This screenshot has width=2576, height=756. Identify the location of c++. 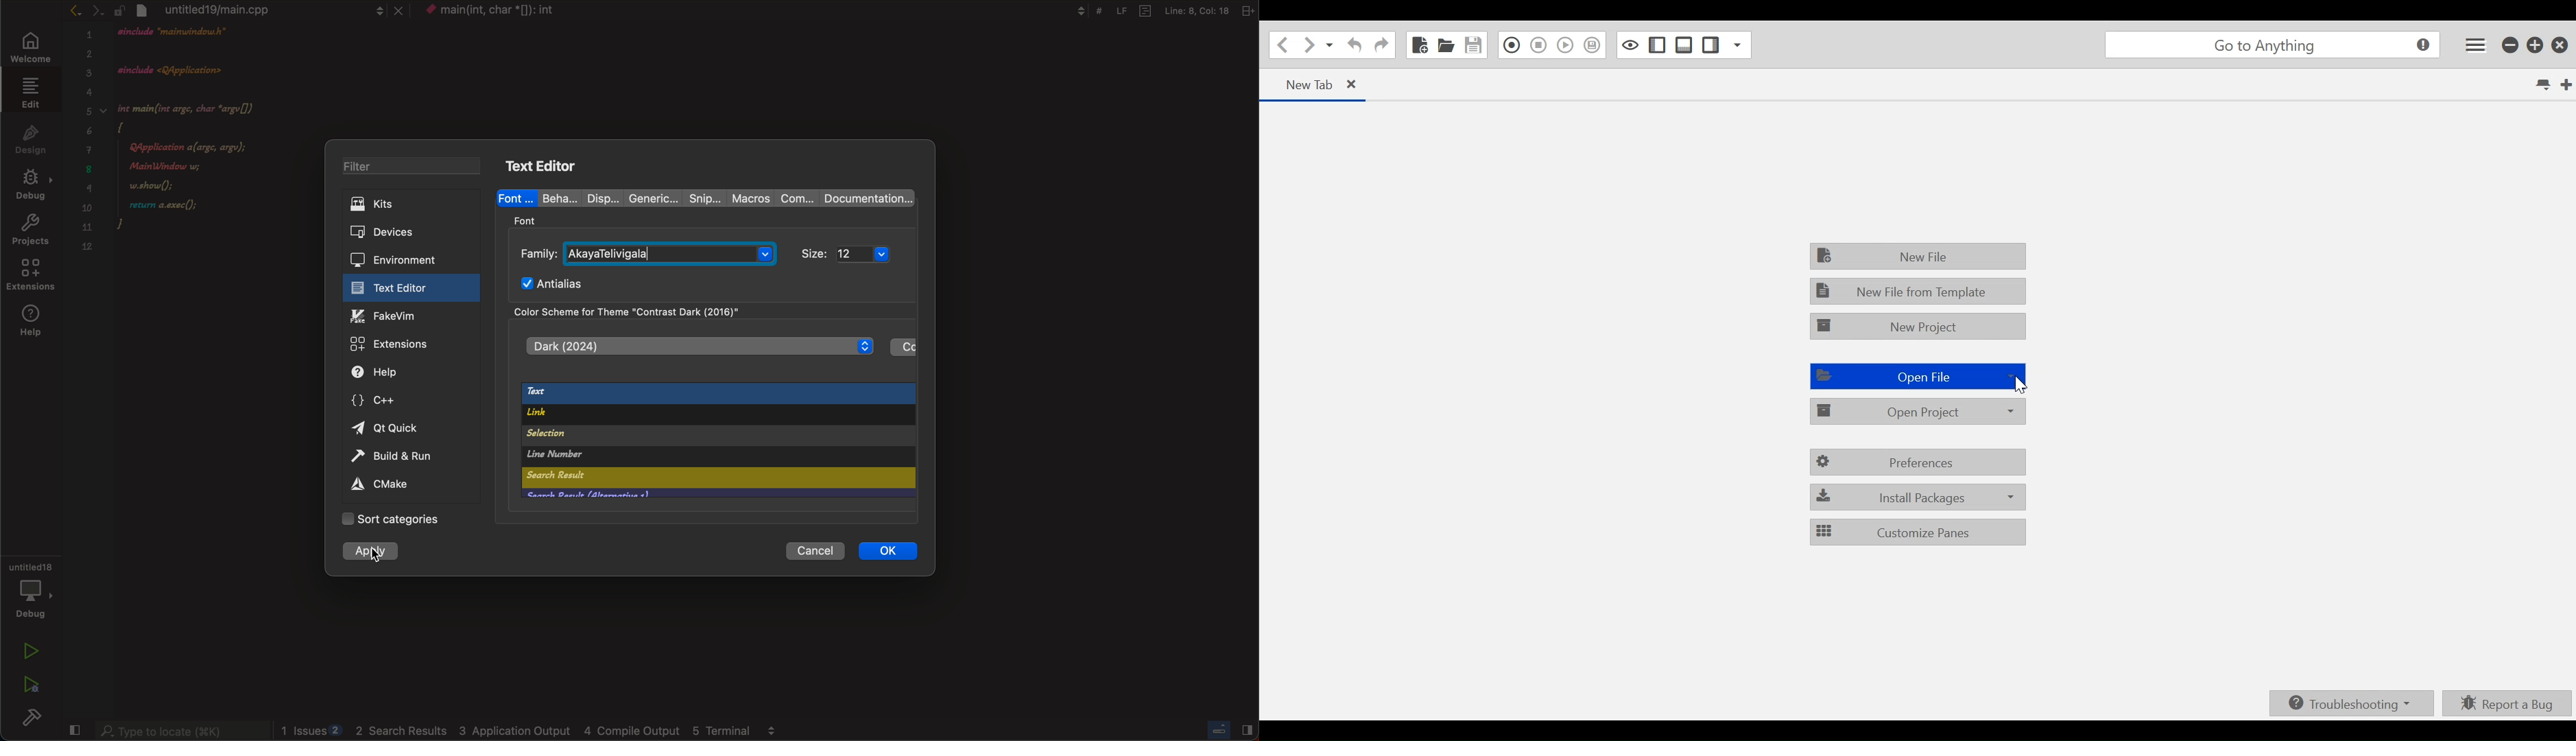
(390, 399).